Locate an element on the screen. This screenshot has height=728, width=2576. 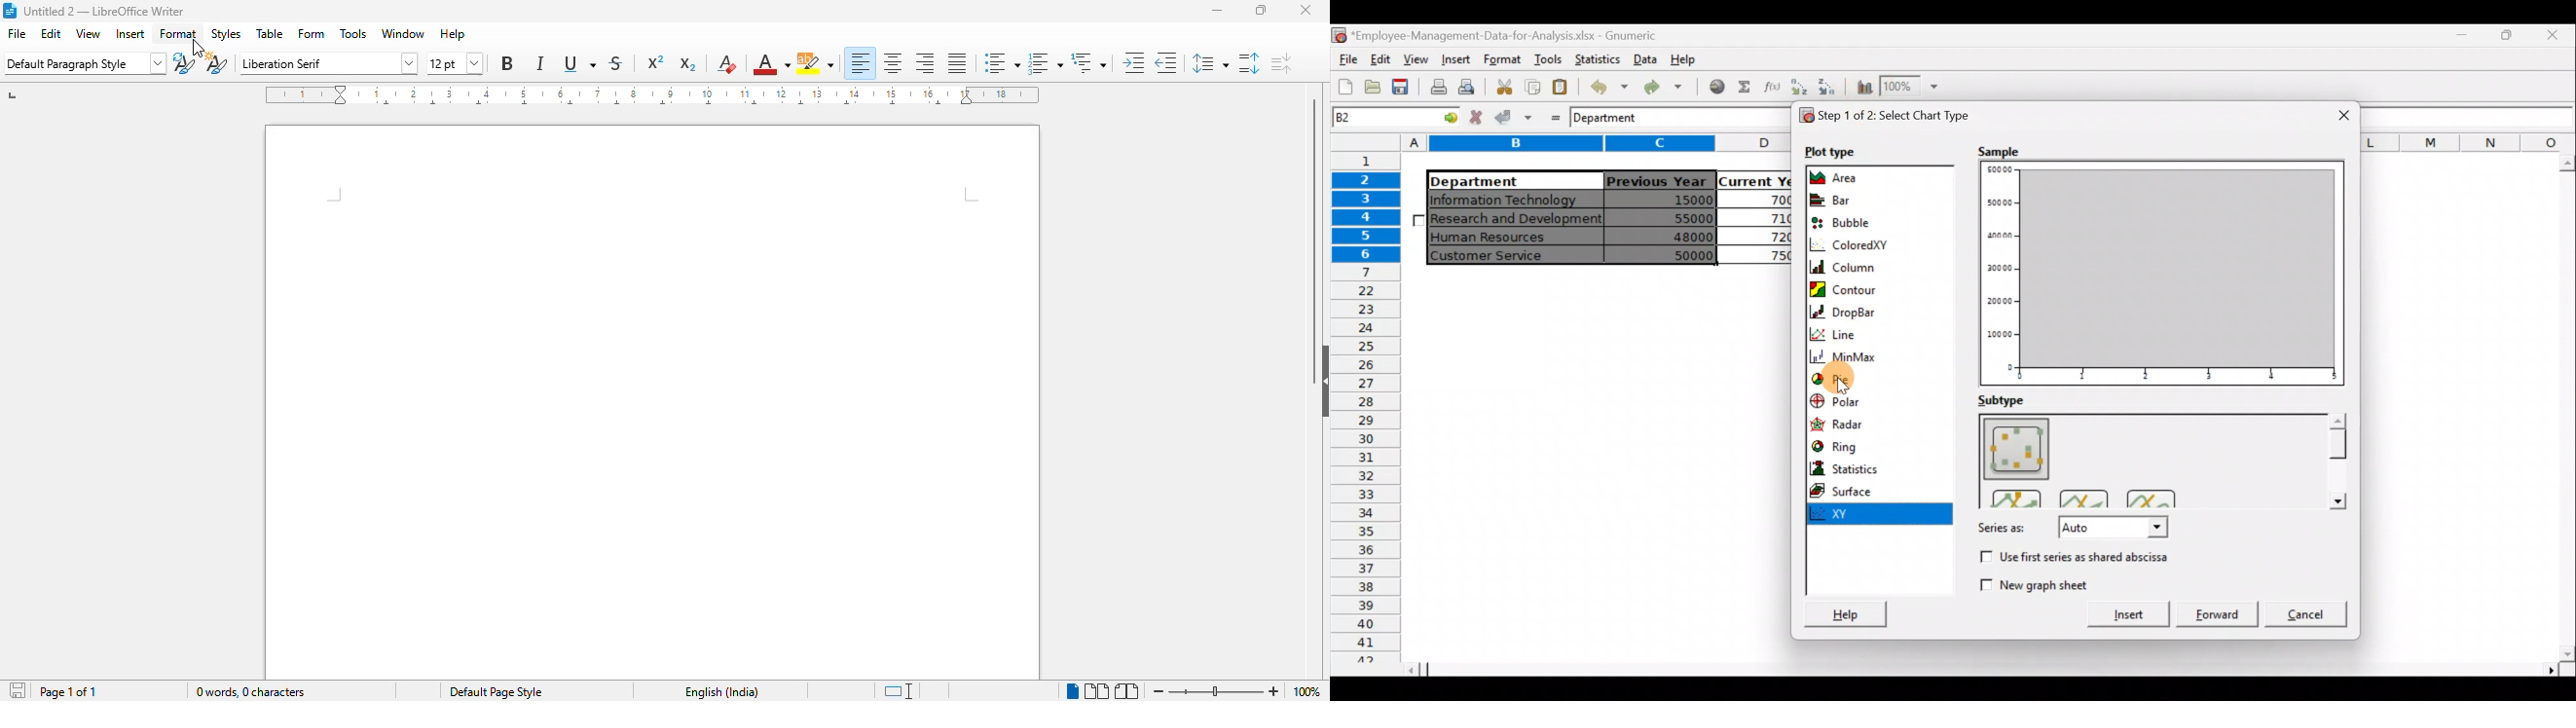
align center is located at coordinates (894, 62).